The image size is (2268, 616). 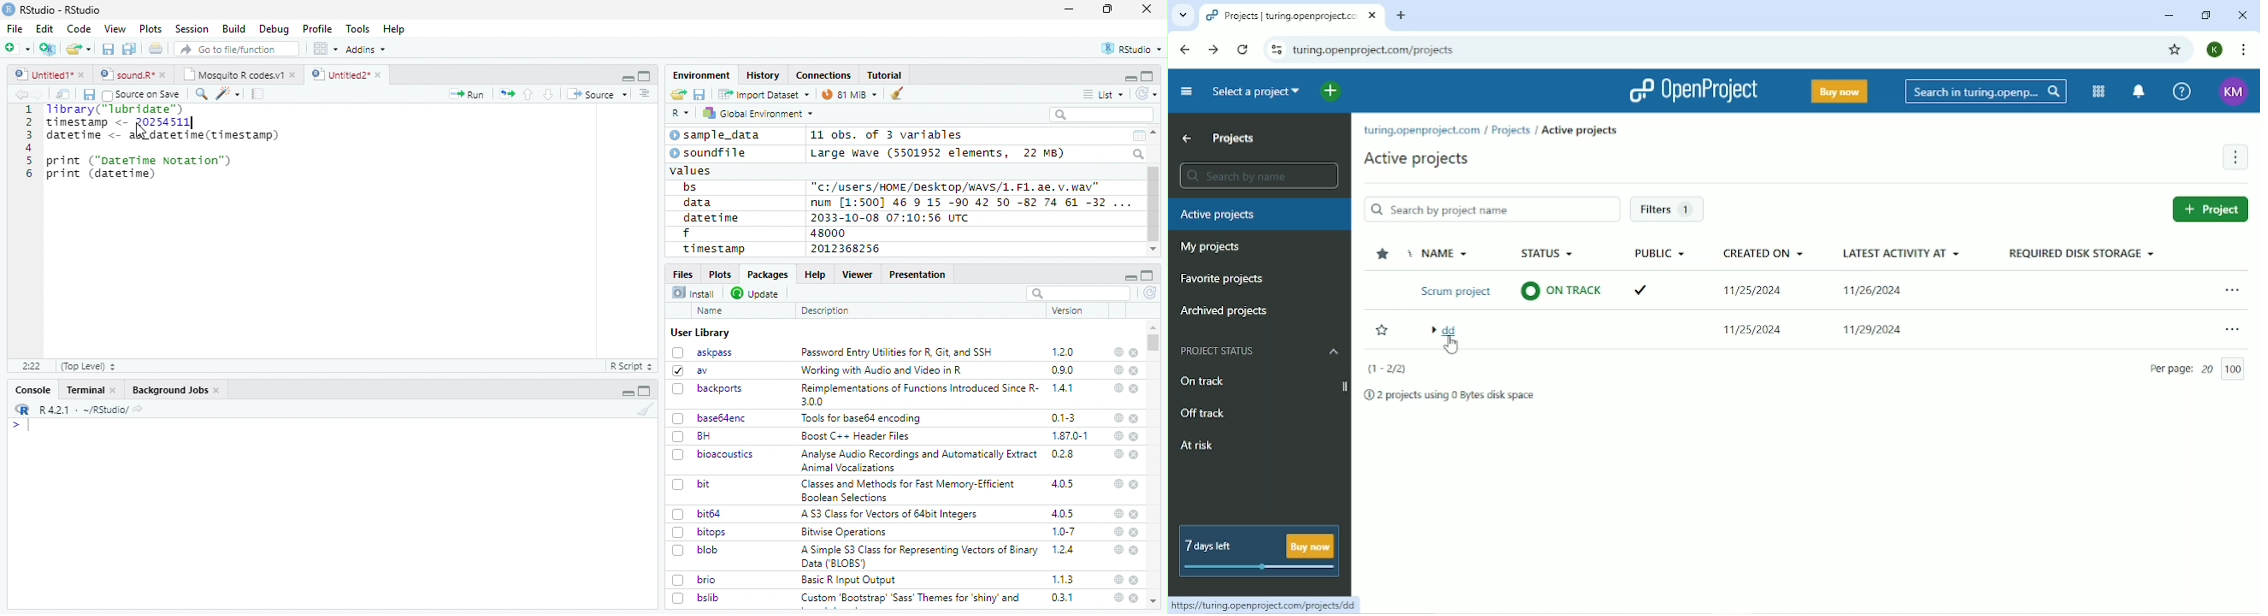 What do you see at coordinates (357, 29) in the screenshot?
I see `Tools` at bounding box center [357, 29].